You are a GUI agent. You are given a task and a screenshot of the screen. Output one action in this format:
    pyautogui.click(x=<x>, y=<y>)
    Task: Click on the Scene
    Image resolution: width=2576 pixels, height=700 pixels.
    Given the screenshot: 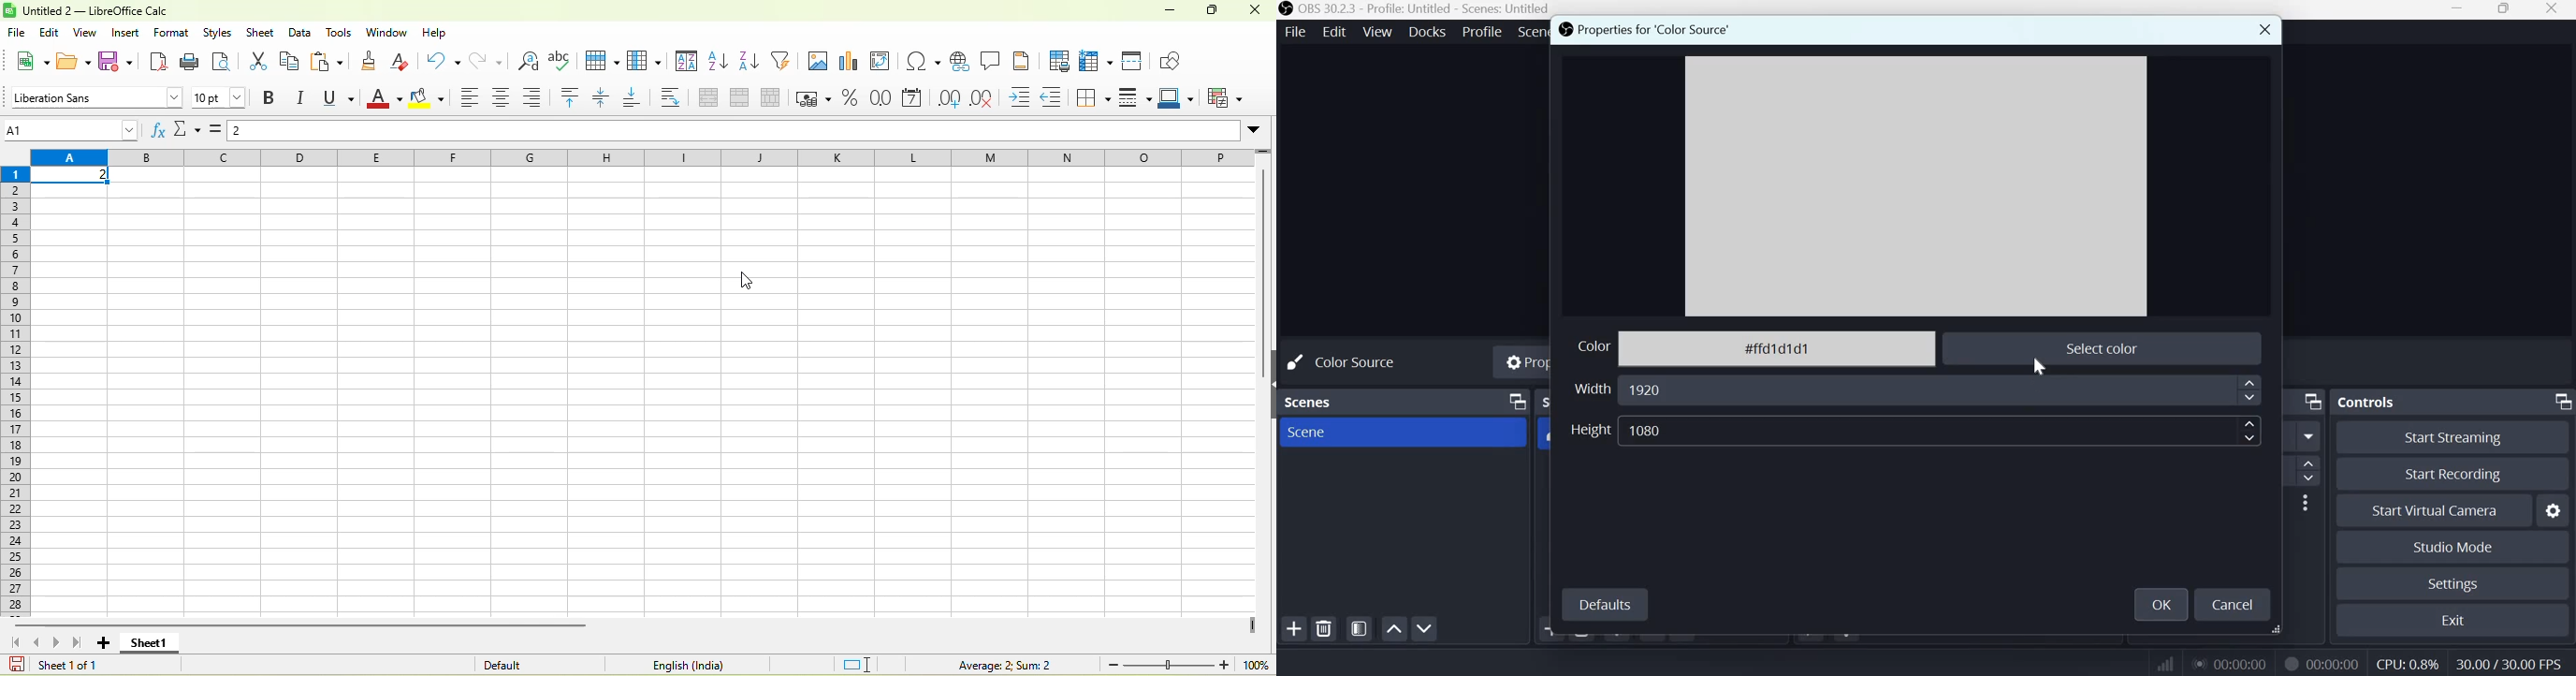 What is the action you would take?
    pyautogui.click(x=1306, y=432)
    